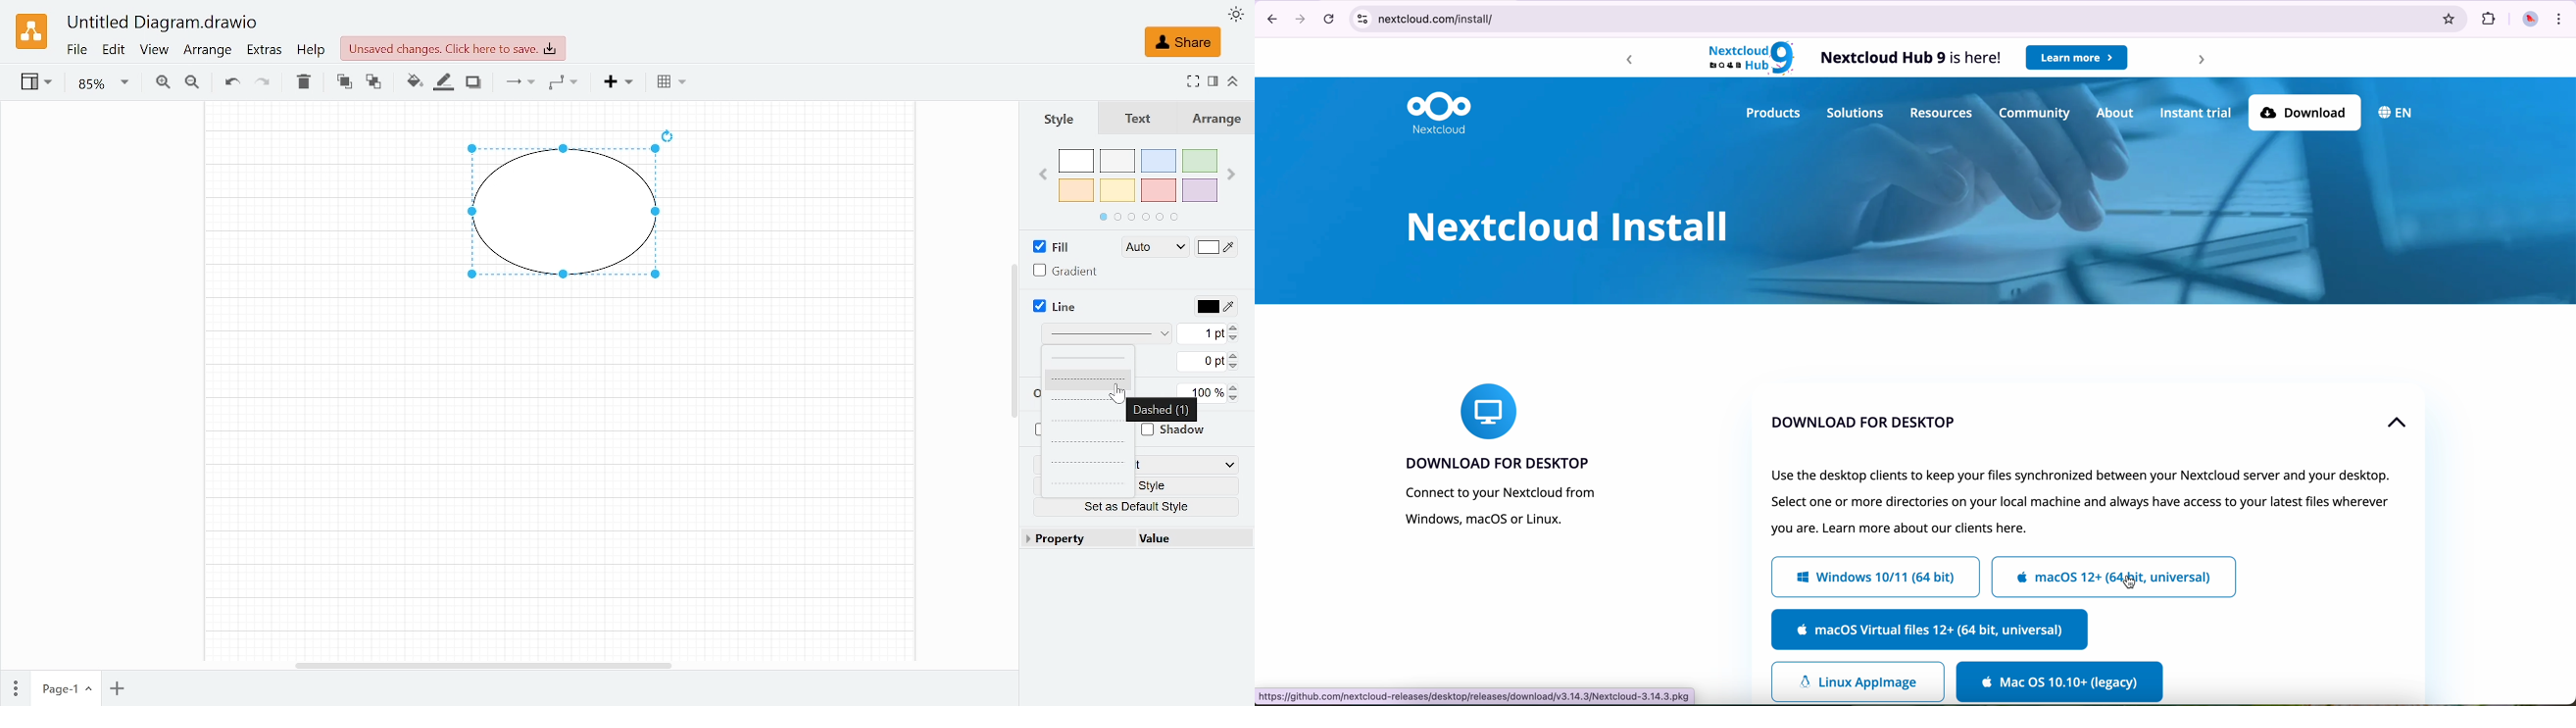 Image resolution: width=2576 pixels, height=728 pixels. I want to click on Zoom, so click(101, 83).